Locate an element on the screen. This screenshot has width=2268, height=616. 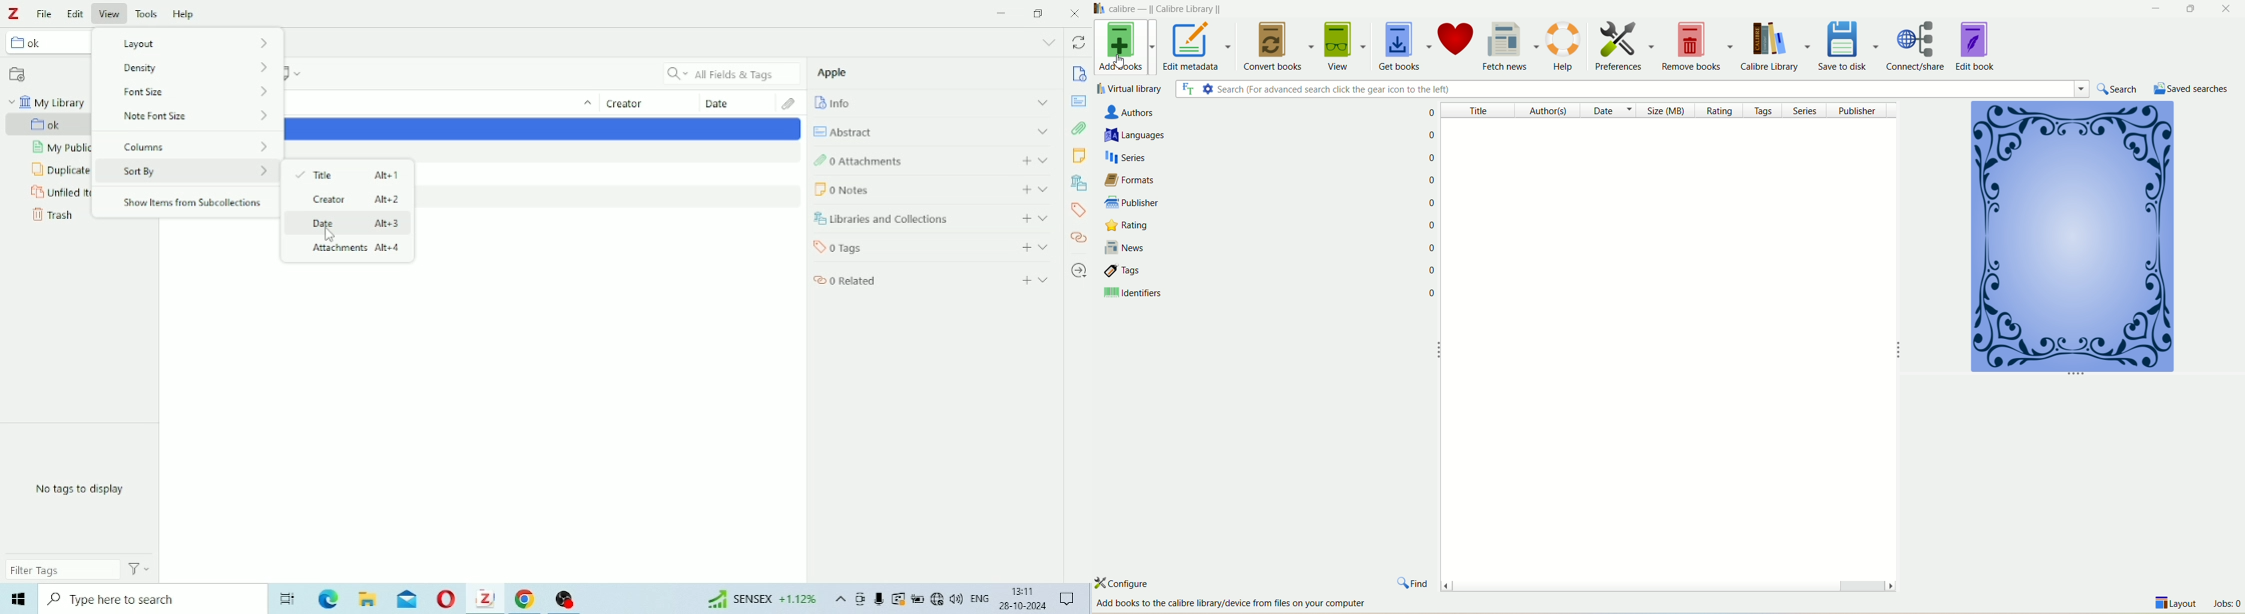
calibre is located at coordinates (1169, 8).